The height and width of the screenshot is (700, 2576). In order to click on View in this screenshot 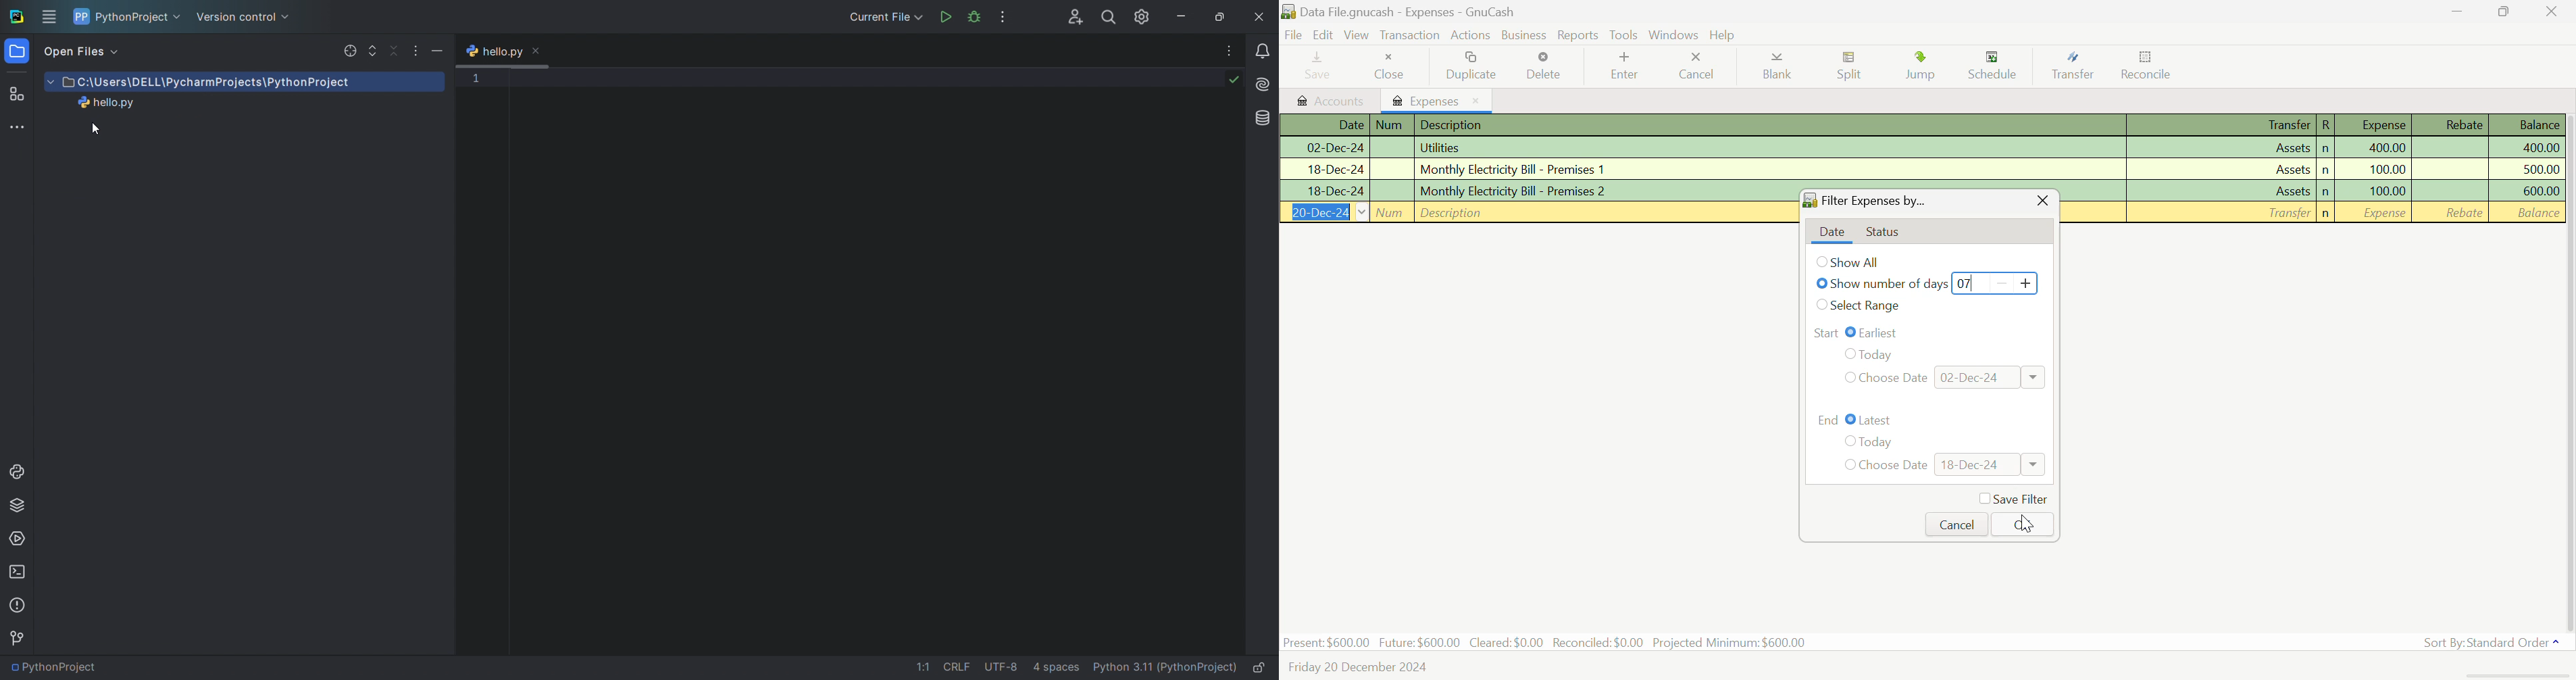, I will do `click(1357, 36)`.